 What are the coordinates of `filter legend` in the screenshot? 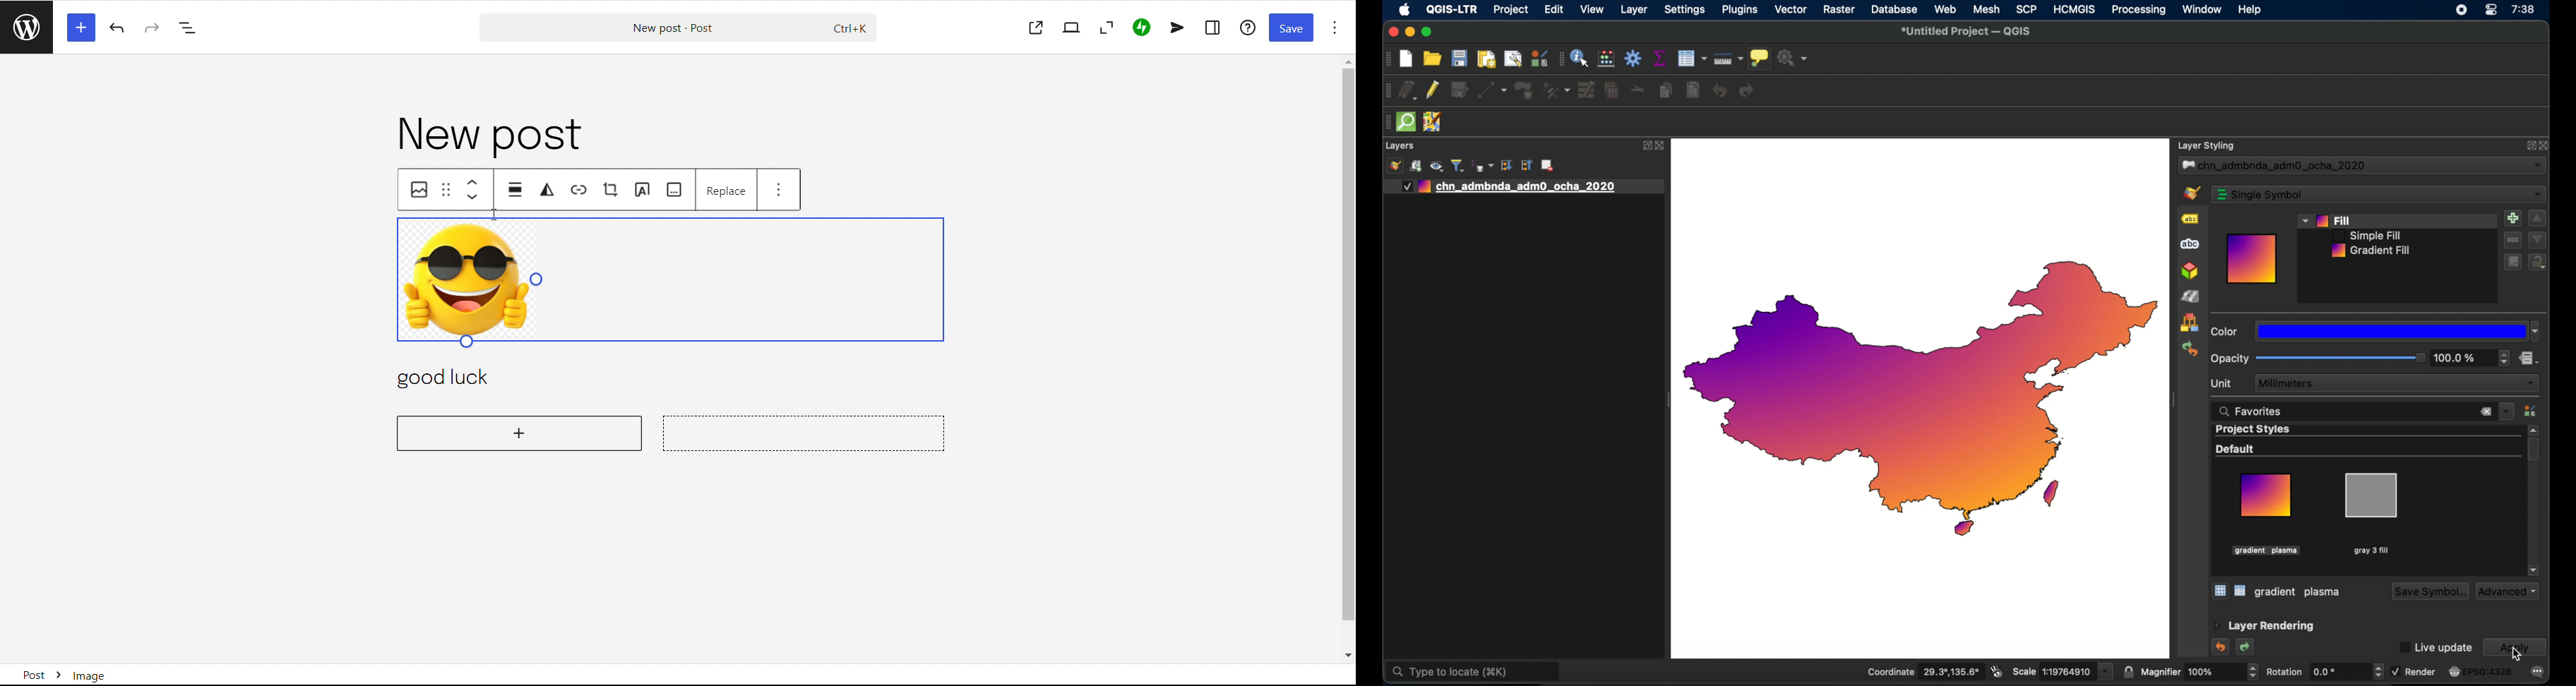 It's located at (1458, 165).